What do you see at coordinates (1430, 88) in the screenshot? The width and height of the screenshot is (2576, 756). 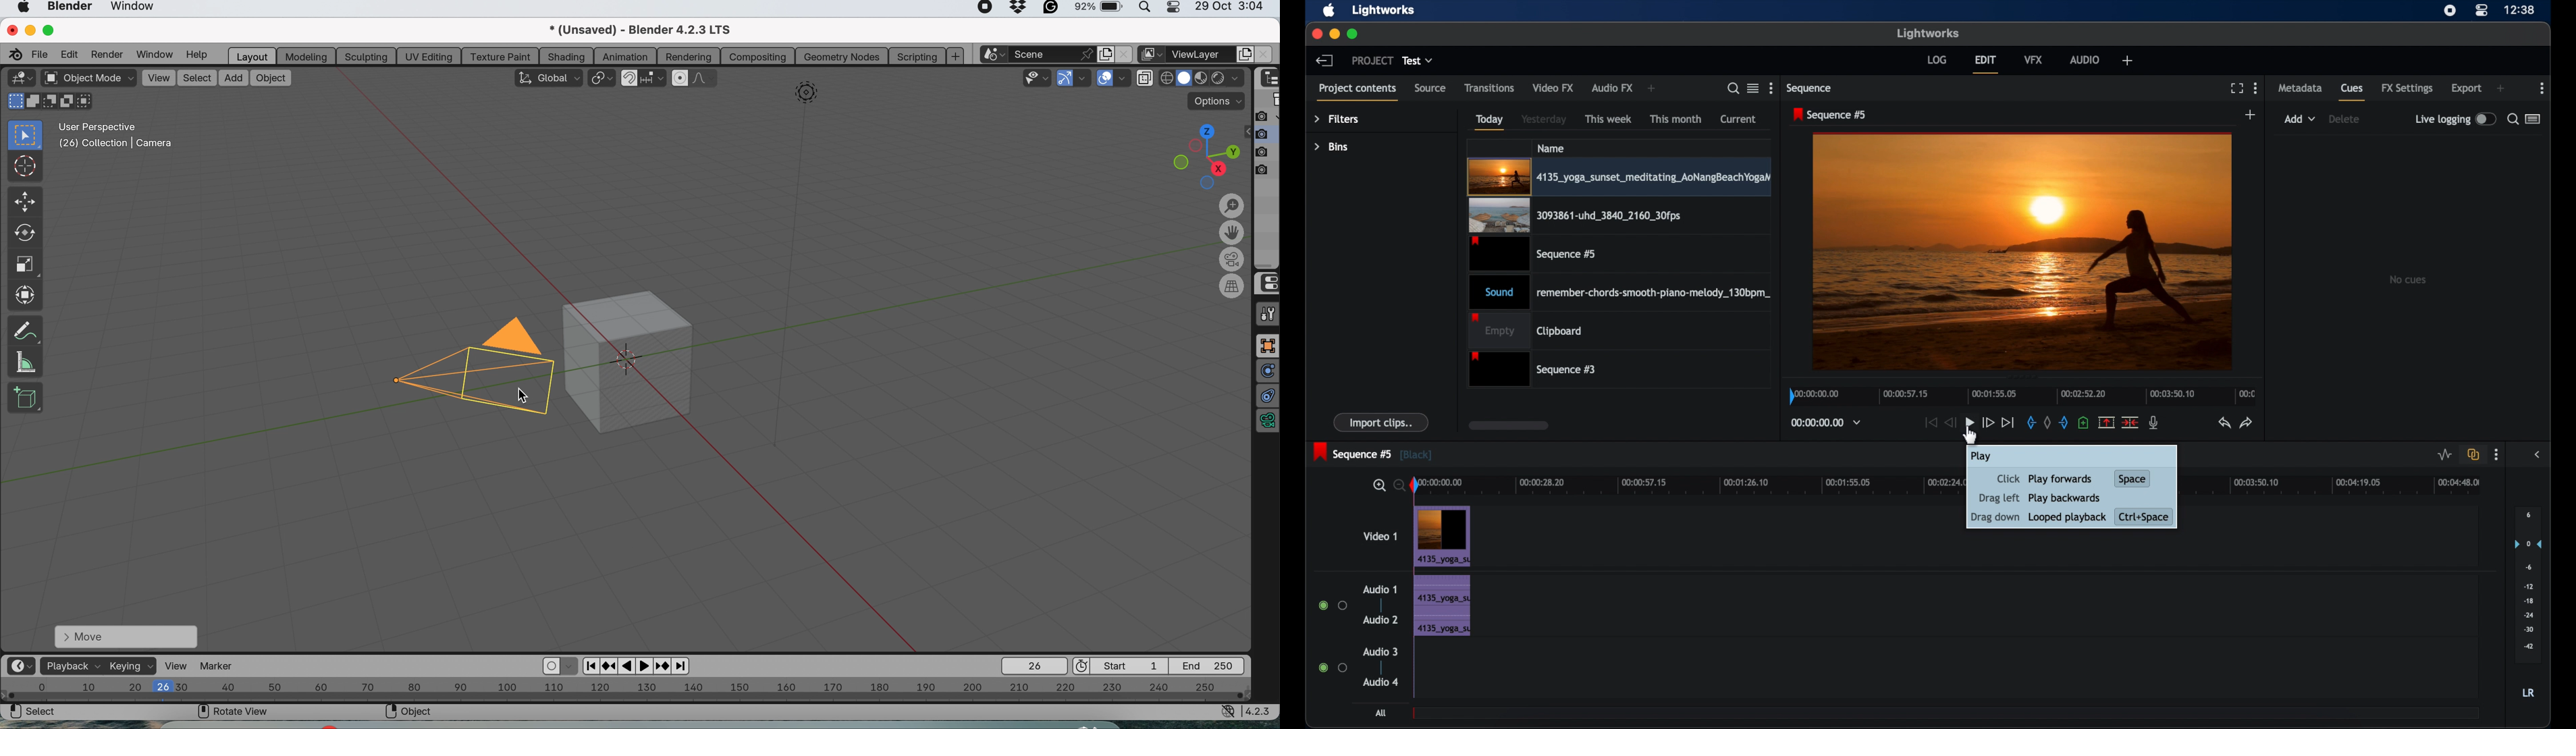 I see `source` at bounding box center [1430, 88].